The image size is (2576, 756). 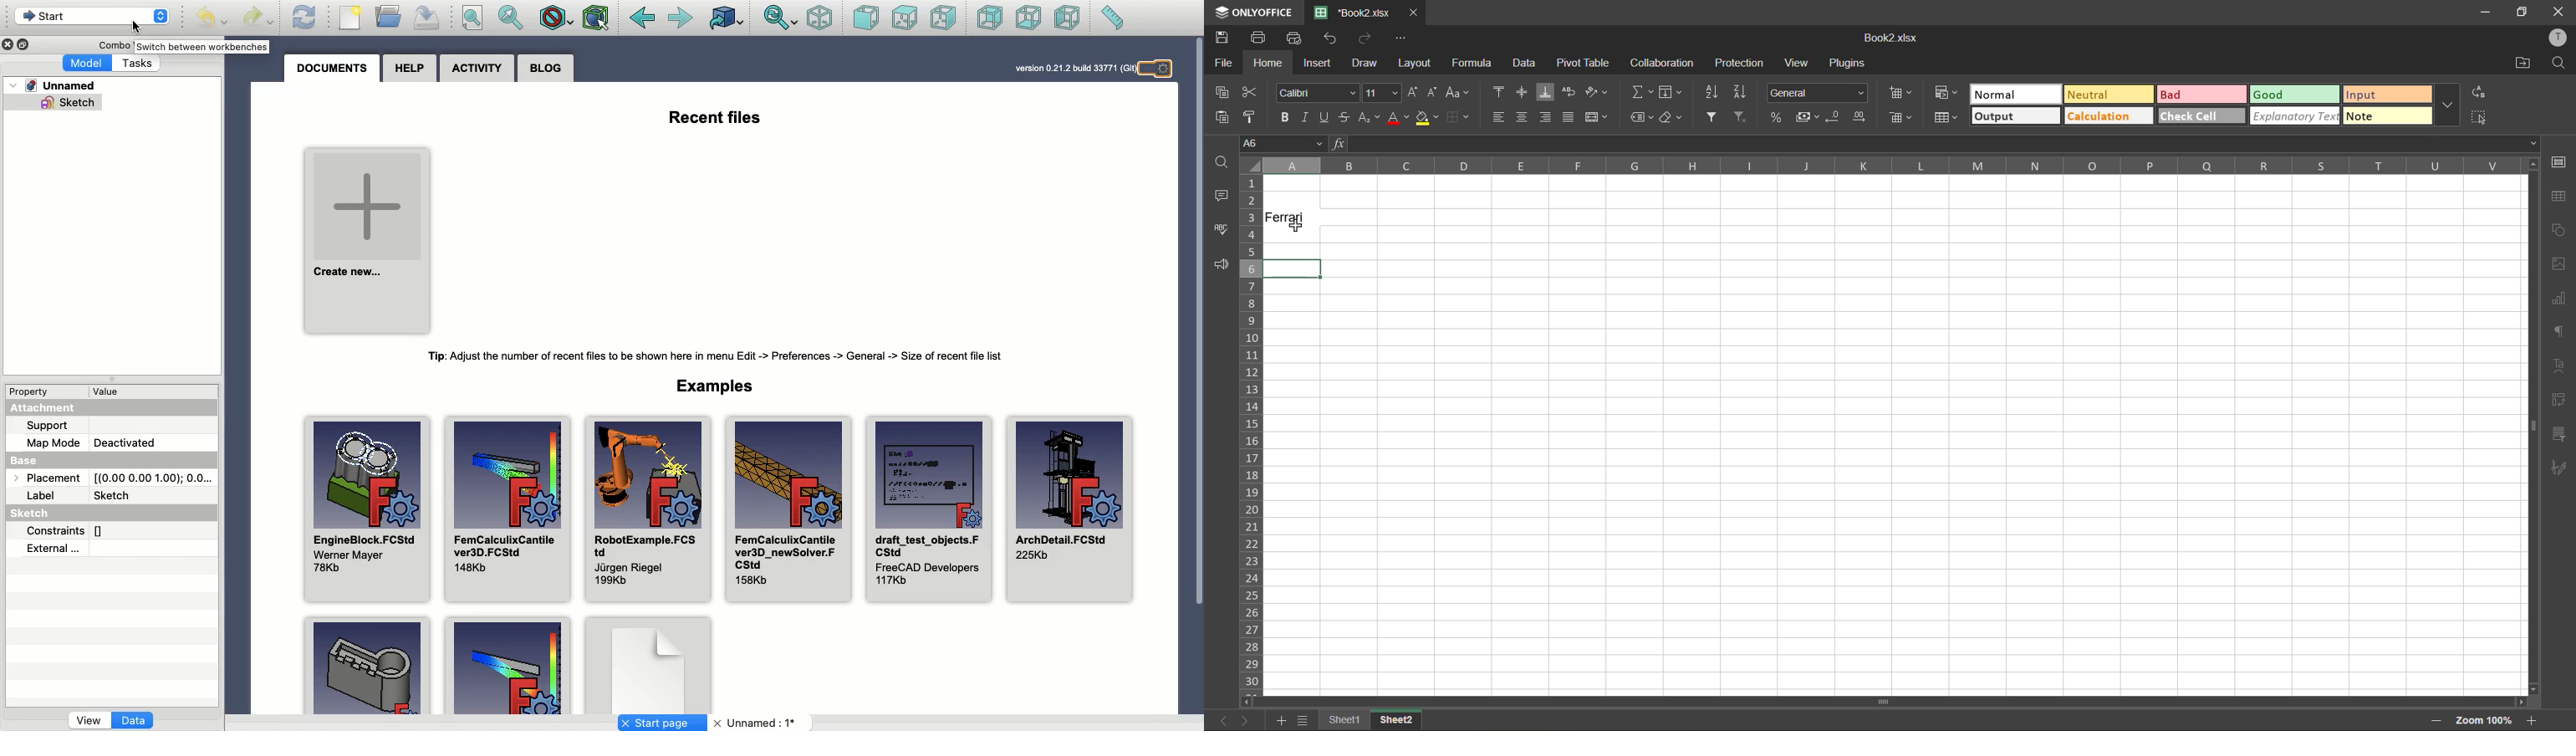 What do you see at coordinates (33, 513) in the screenshot?
I see `Sketch` at bounding box center [33, 513].